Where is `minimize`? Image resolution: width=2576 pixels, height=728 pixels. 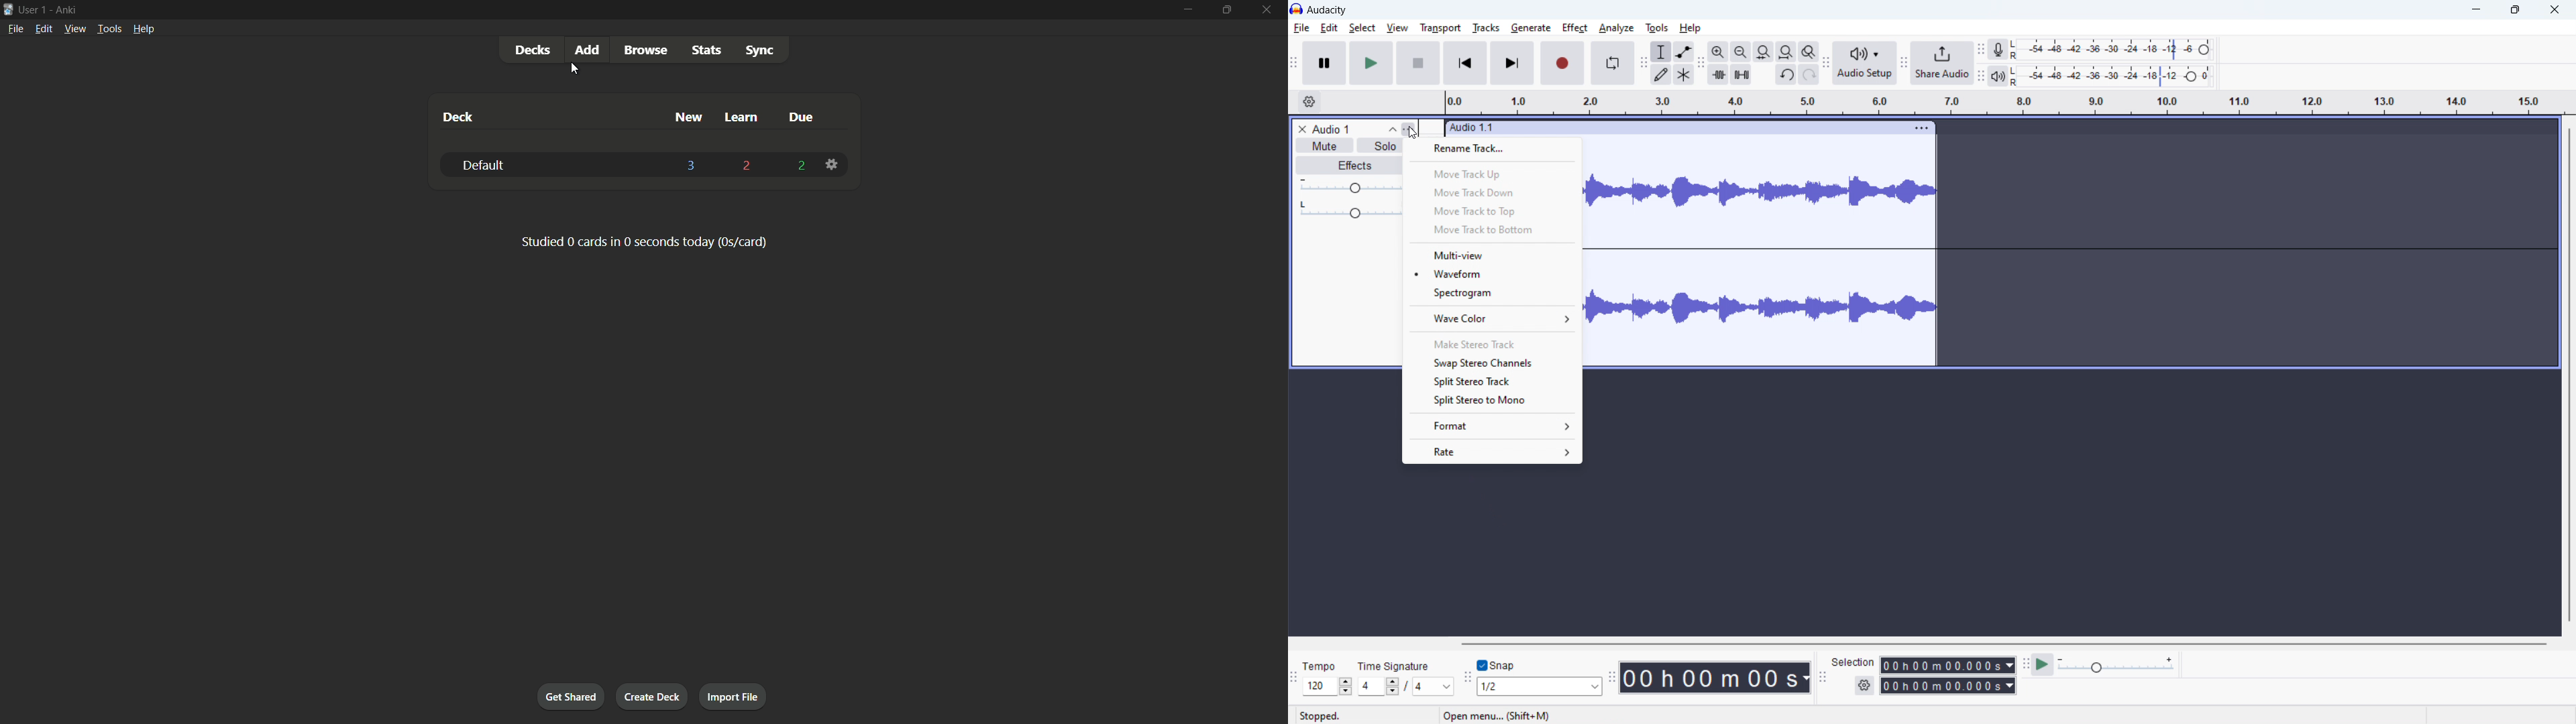 minimize is located at coordinates (1187, 9).